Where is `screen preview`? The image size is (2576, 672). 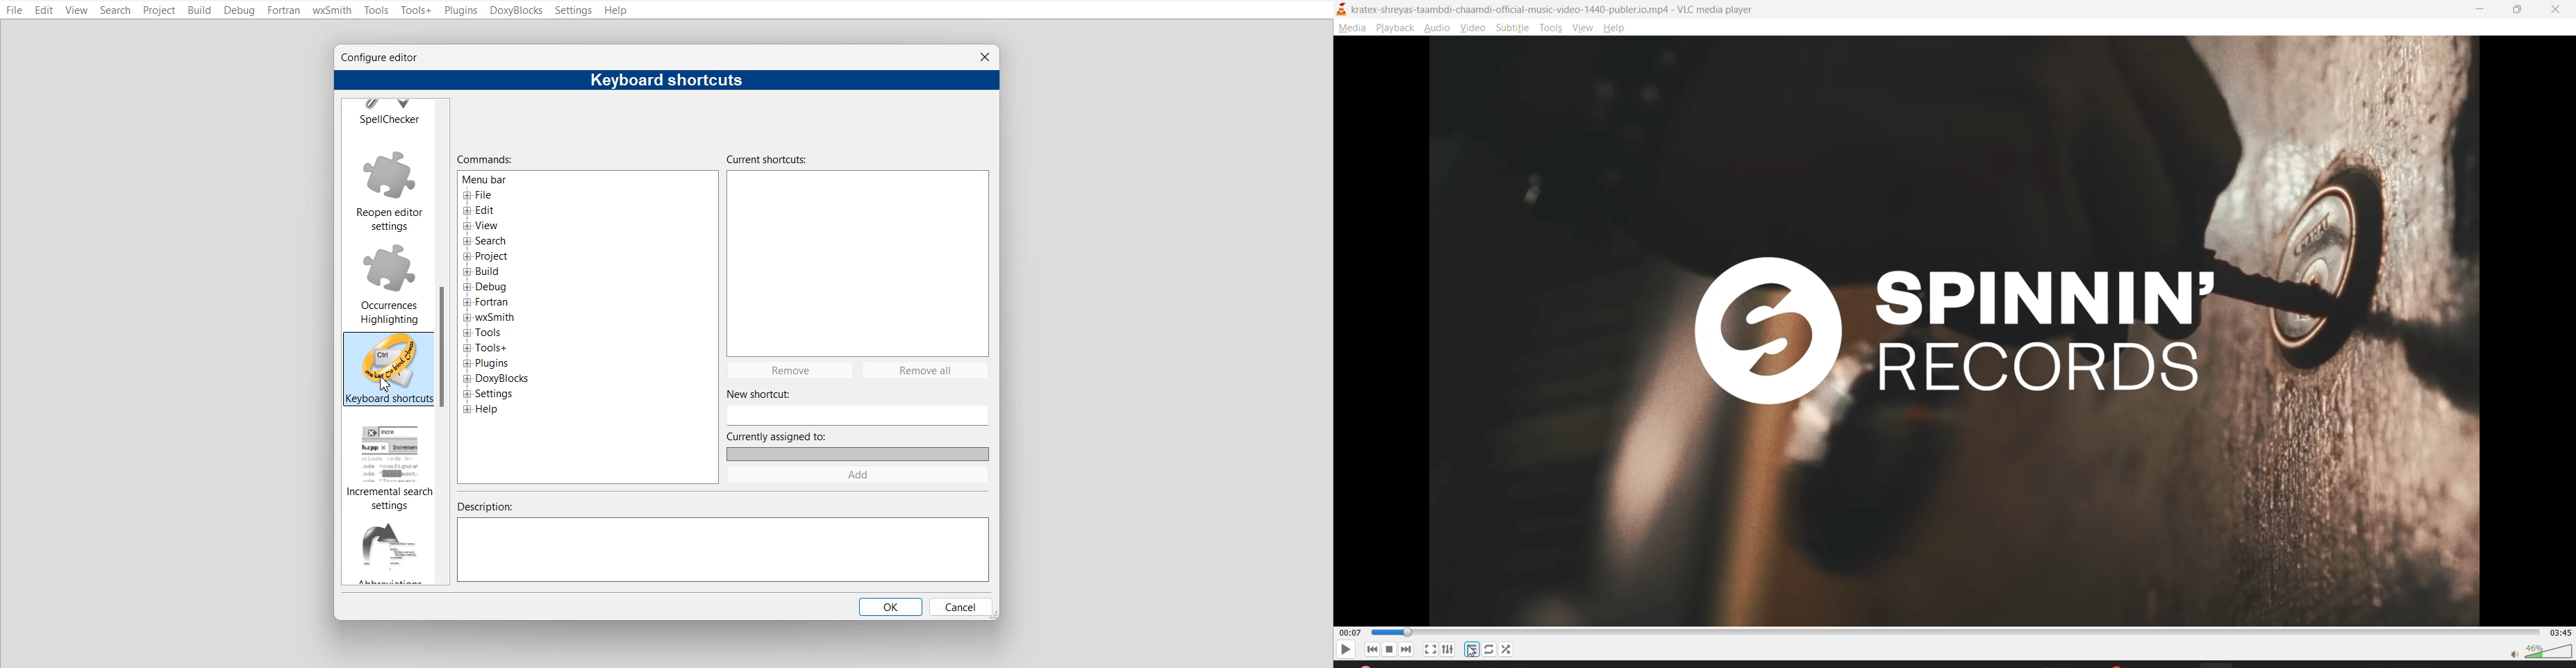 screen preview is located at coordinates (1974, 330).